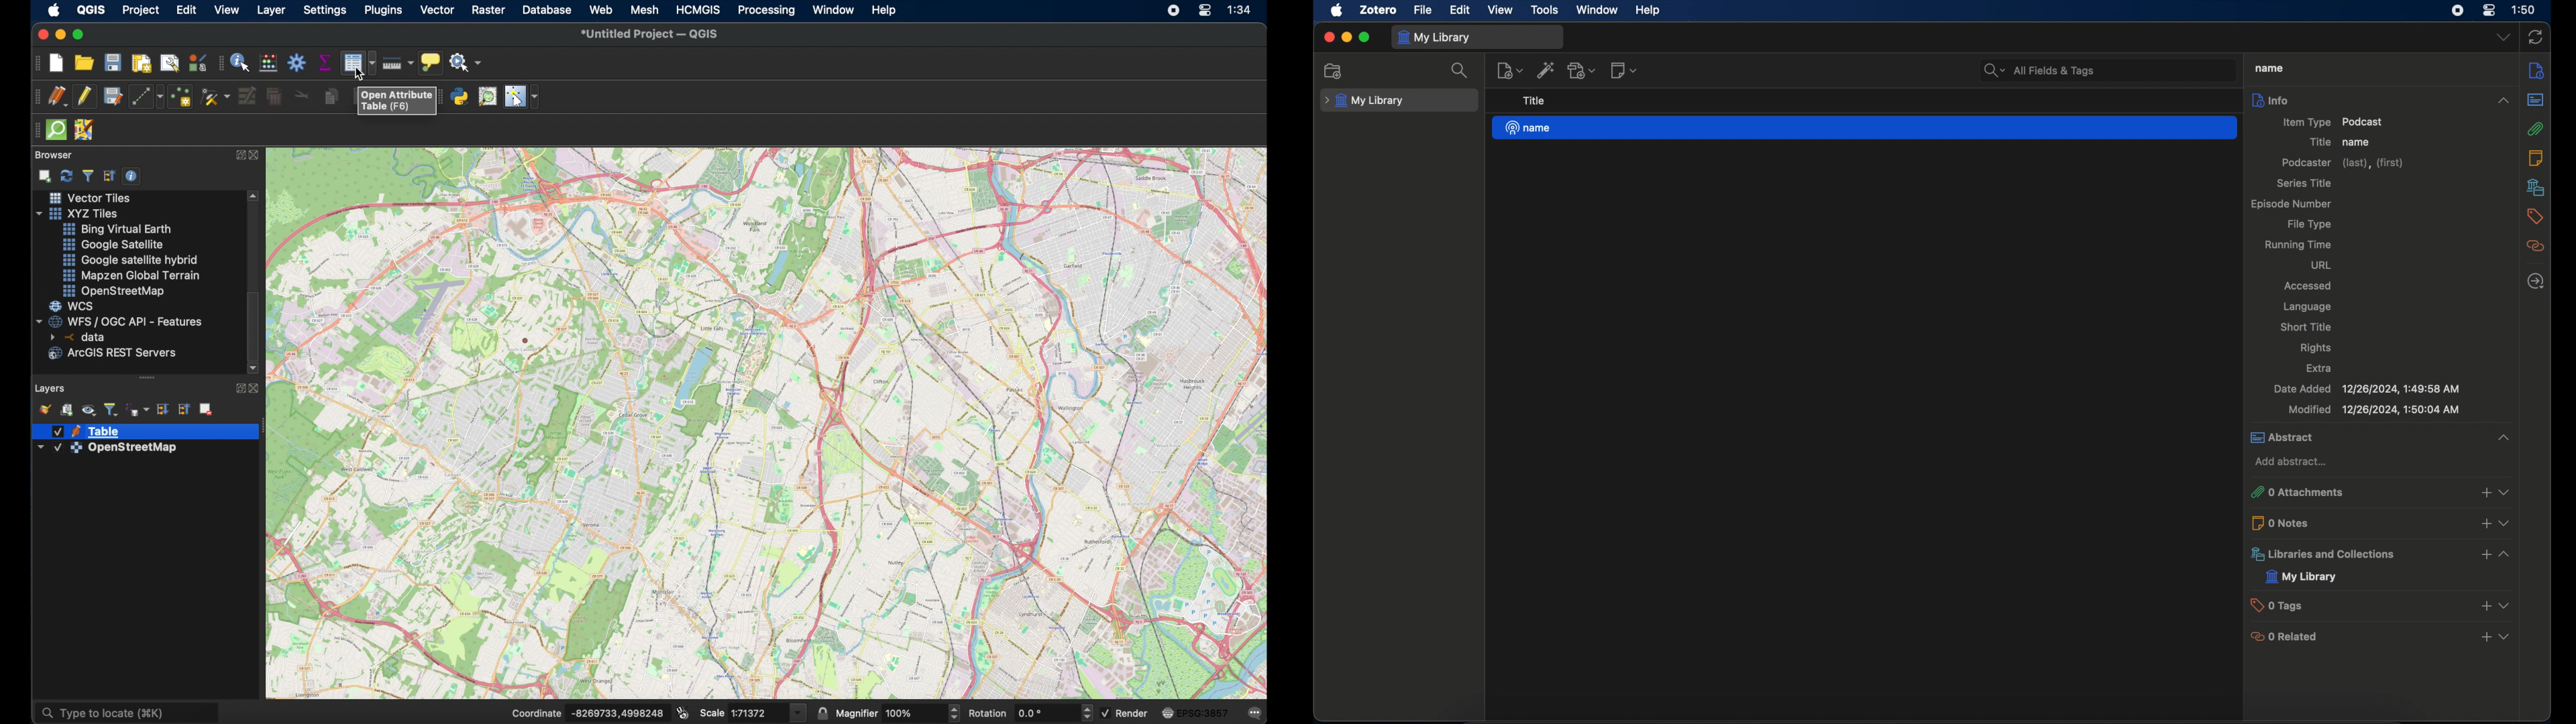 The height and width of the screenshot is (728, 2576). Describe the element at coordinates (766, 424) in the screenshot. I see `openstreetmap` at that location.